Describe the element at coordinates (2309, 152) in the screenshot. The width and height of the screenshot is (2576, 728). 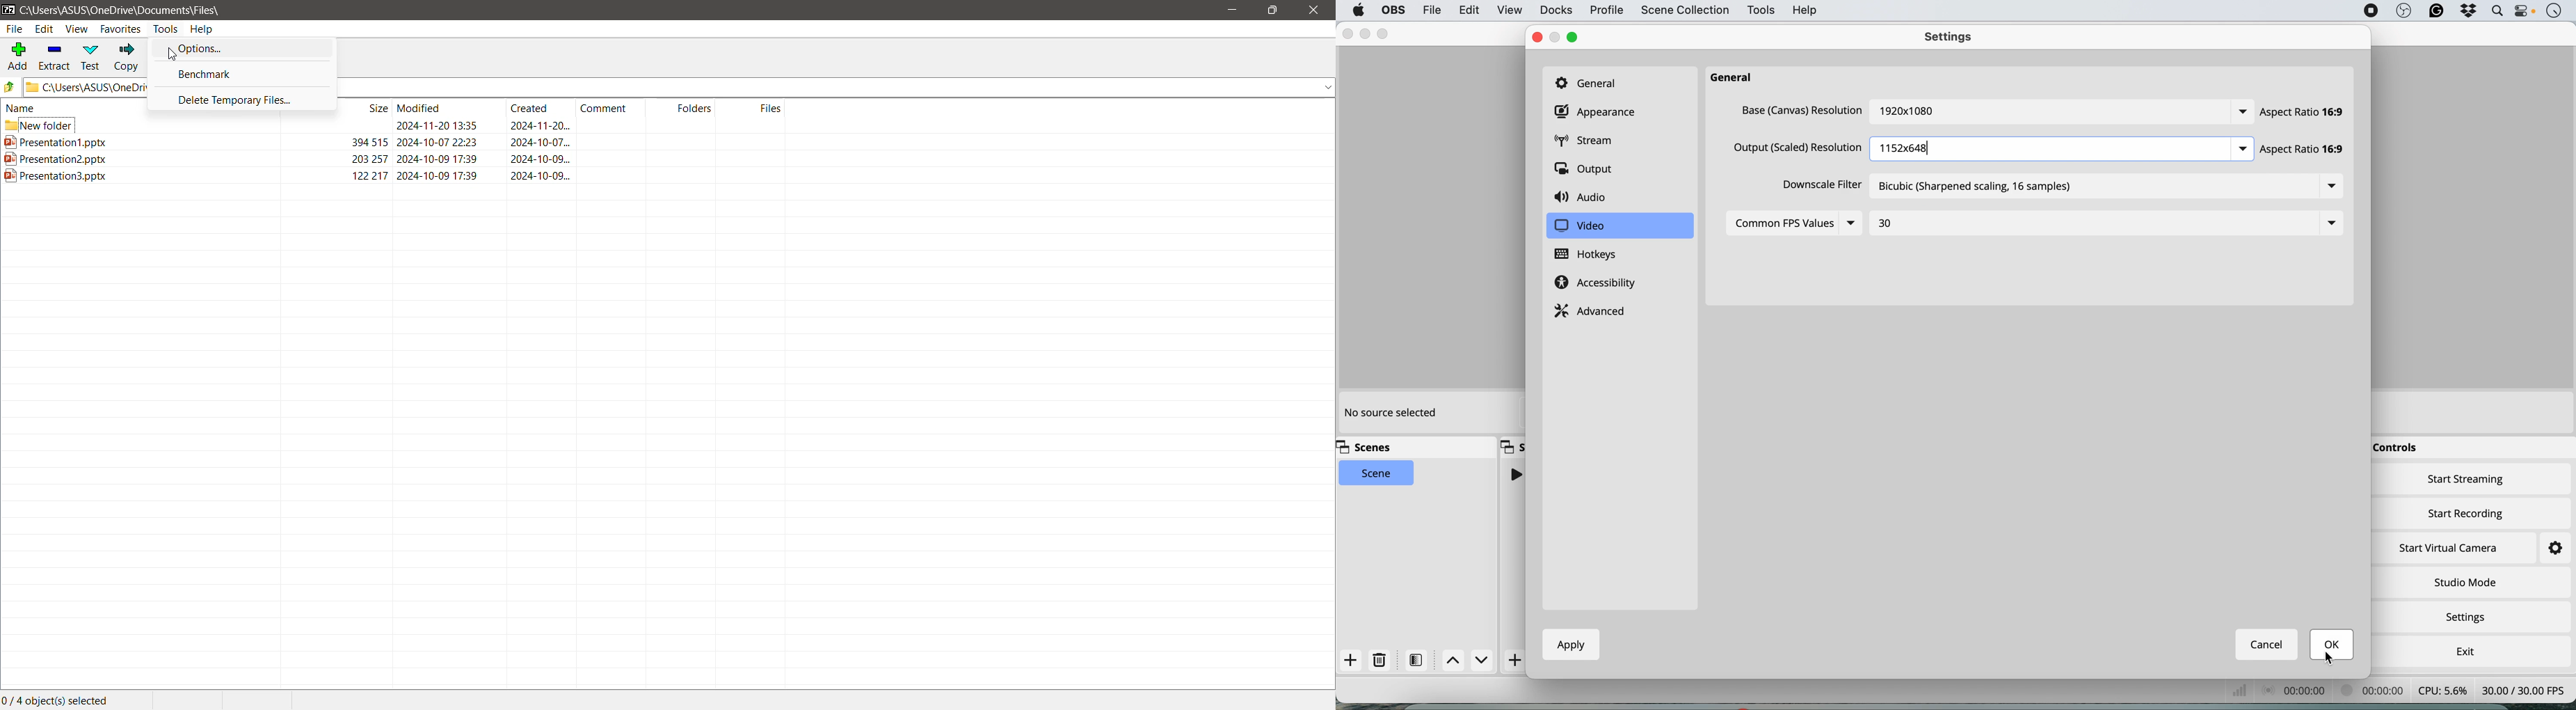
I see `aspect ratio` at that location.